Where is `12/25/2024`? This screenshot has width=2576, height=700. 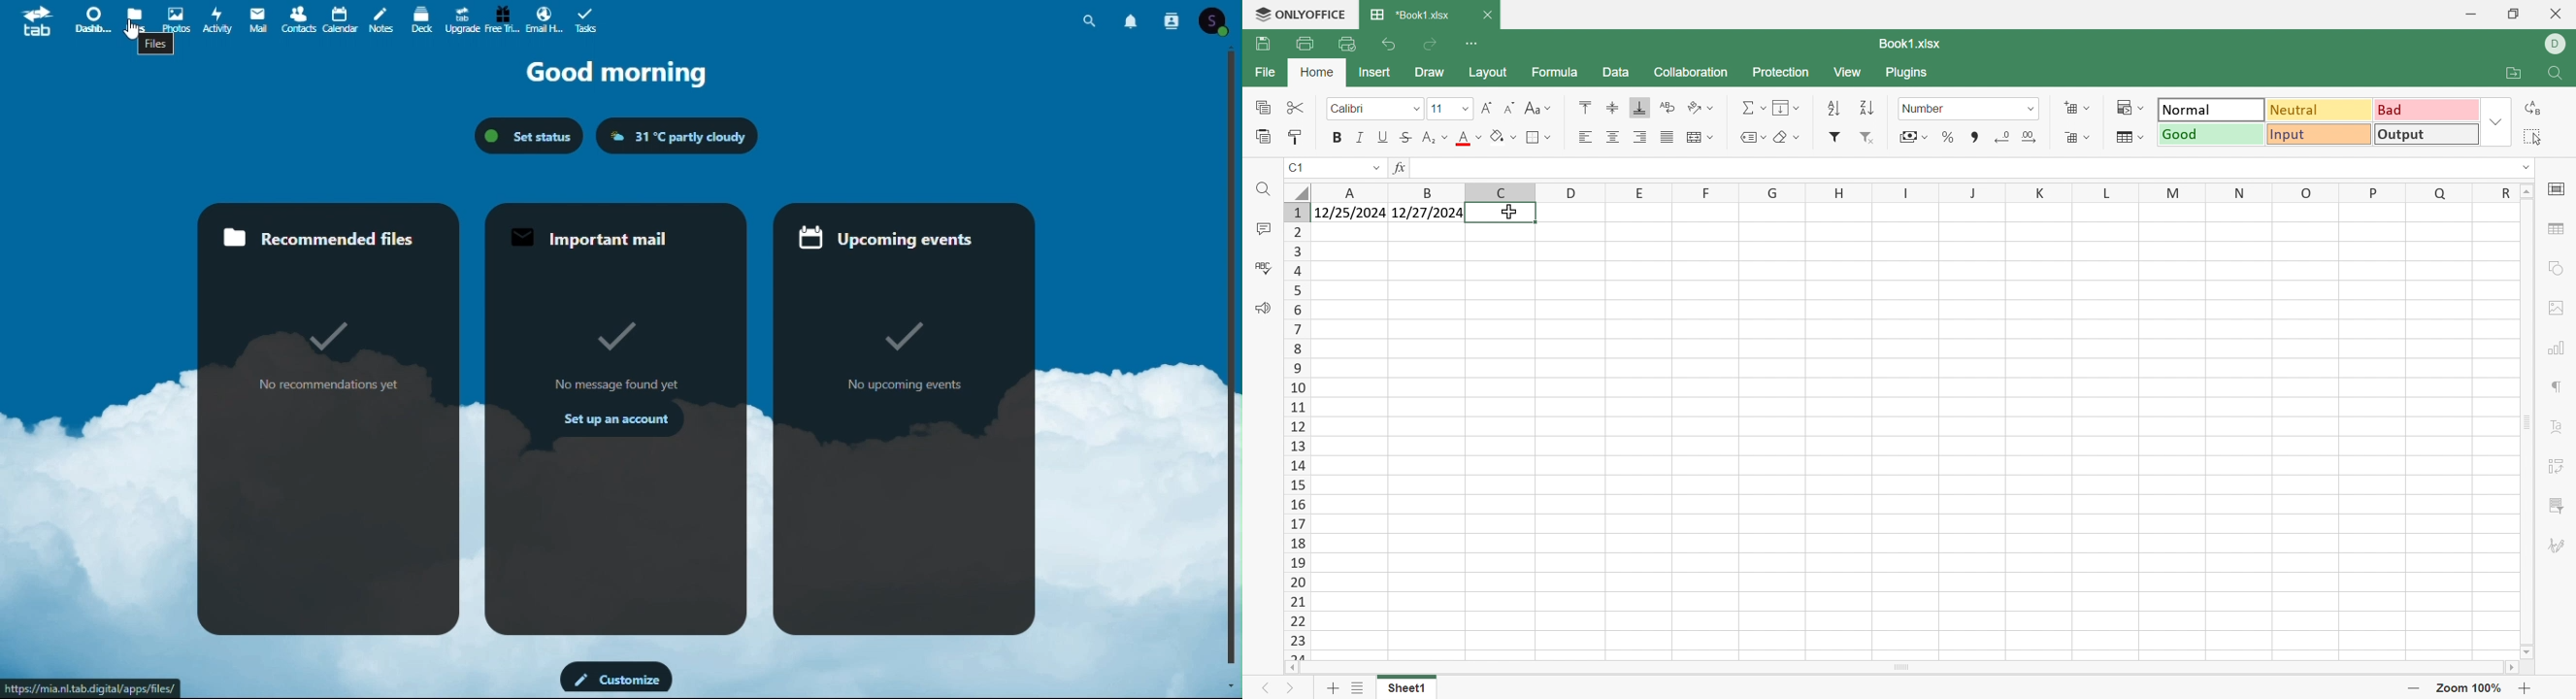
12/25/2024 is located at coordinates (1348, 215).